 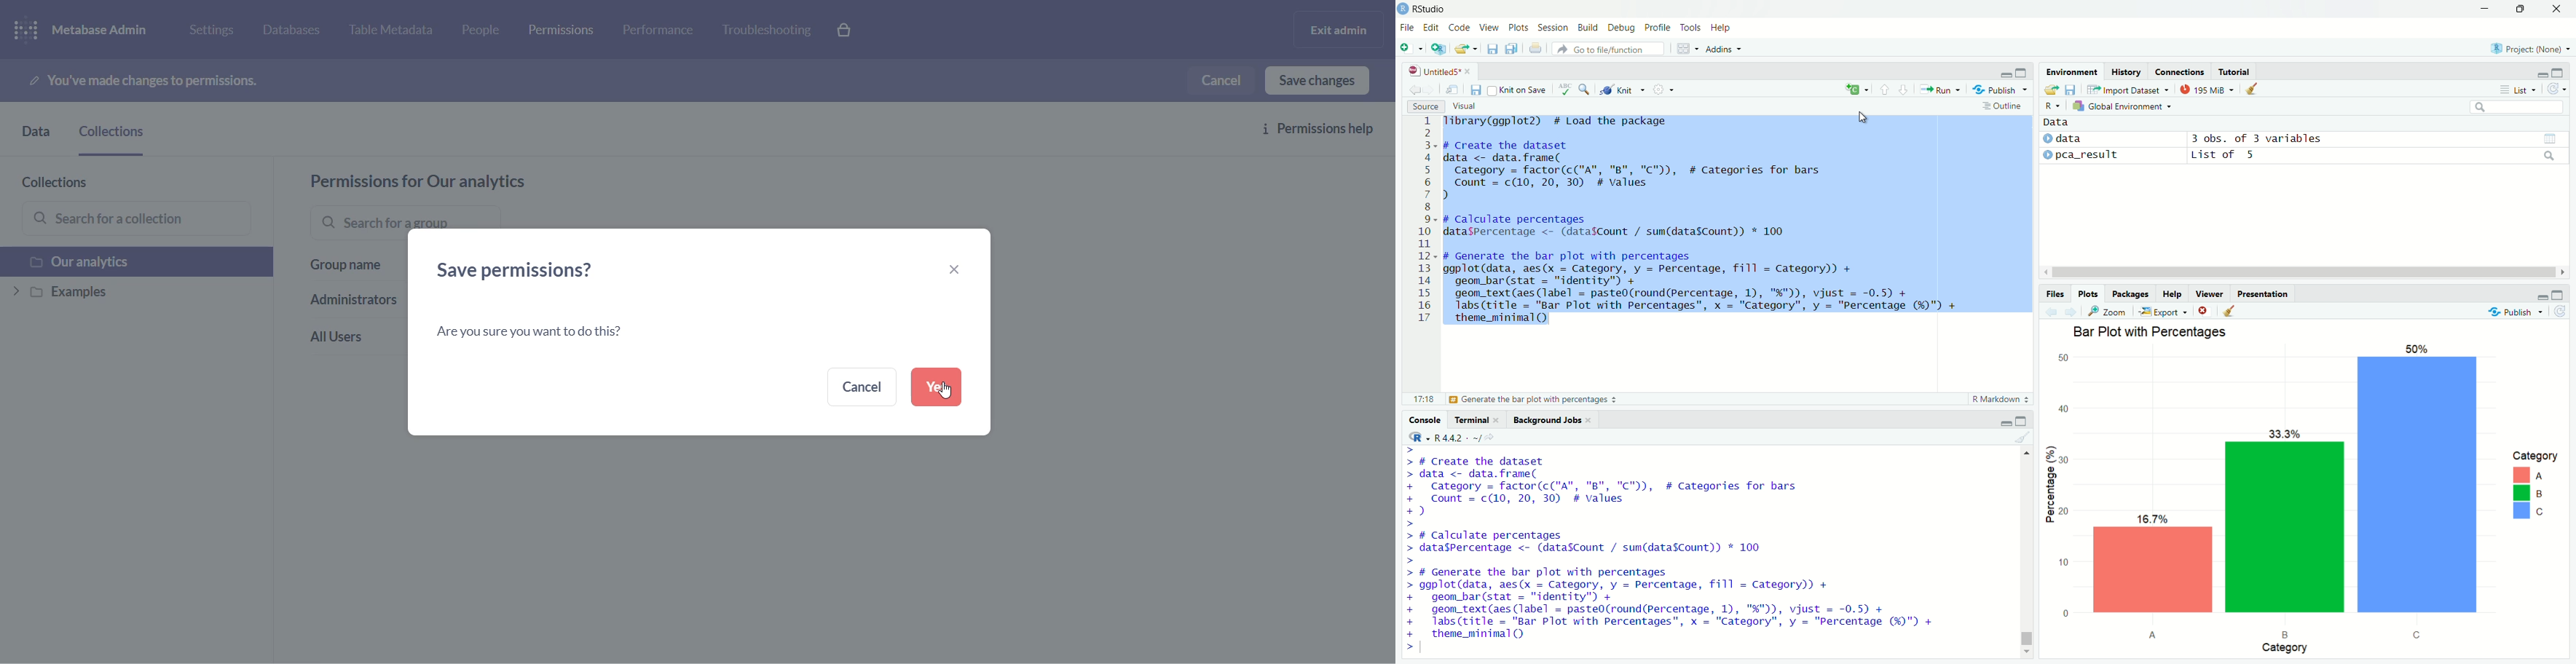 What do you see at coordinates (2002, 108) in the screenshot?
I see `outline` at bounding box center [2002, 108].